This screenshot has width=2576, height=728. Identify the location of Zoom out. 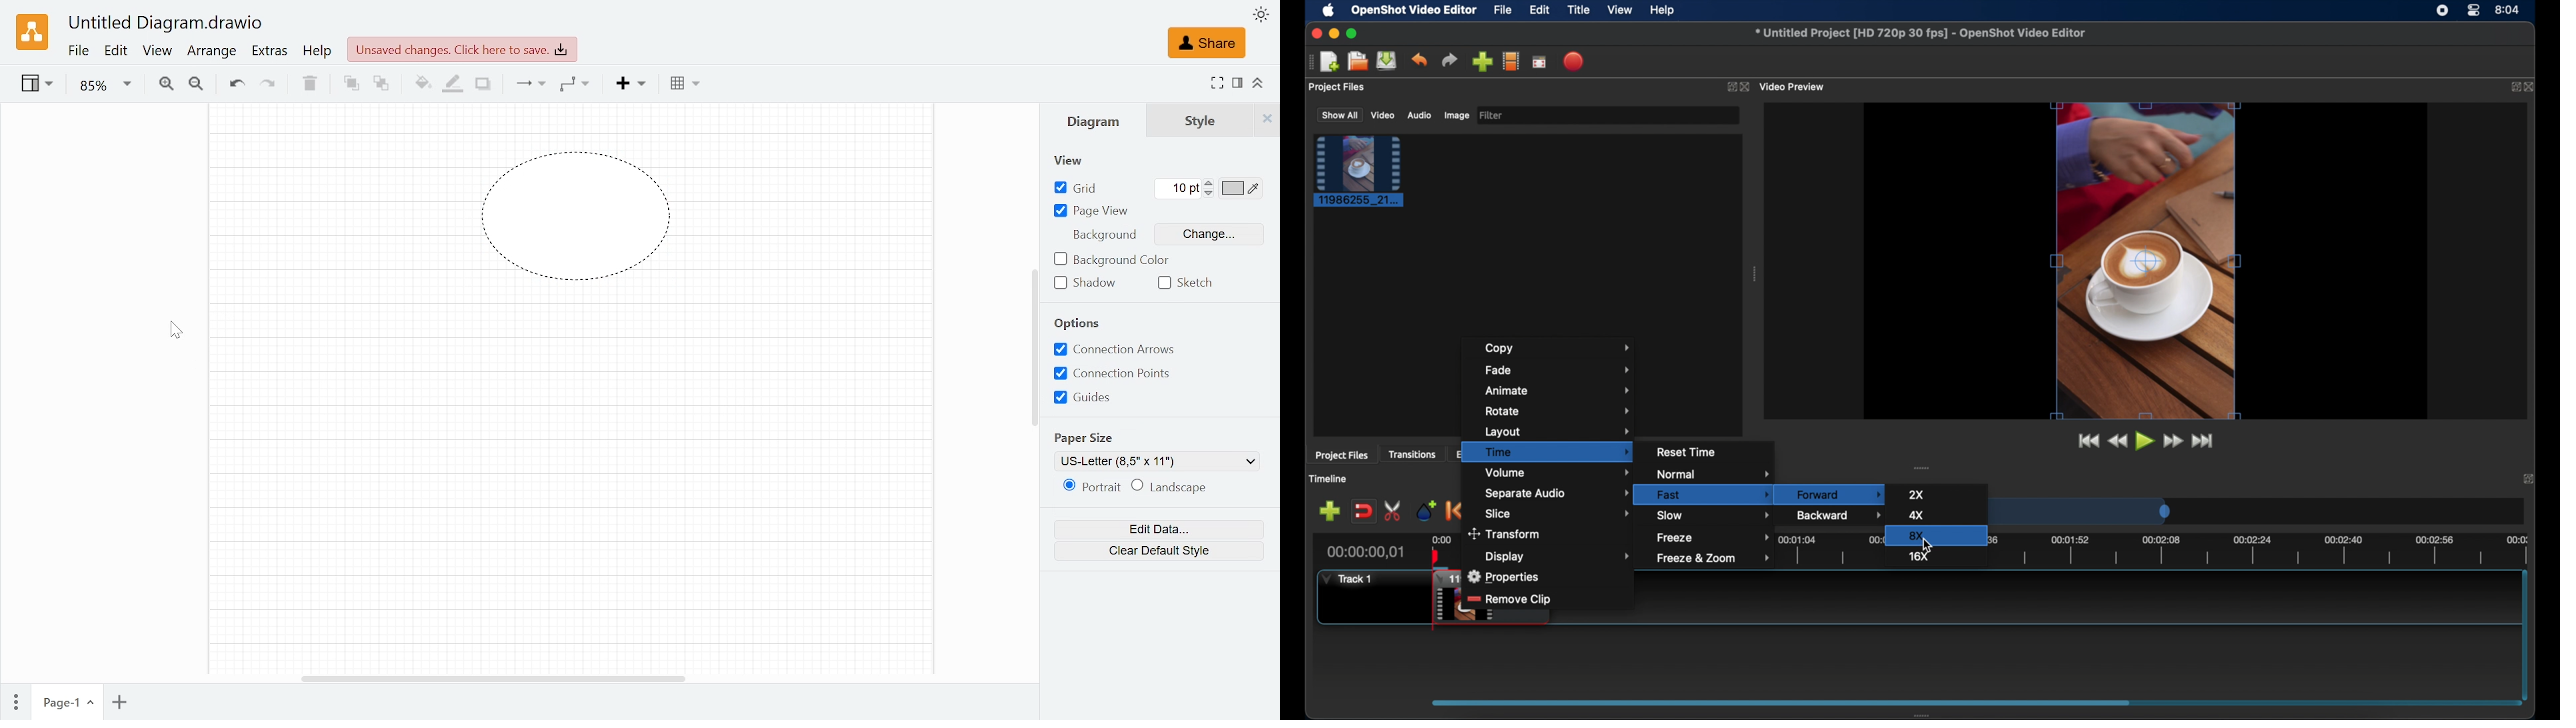
(199, 86).